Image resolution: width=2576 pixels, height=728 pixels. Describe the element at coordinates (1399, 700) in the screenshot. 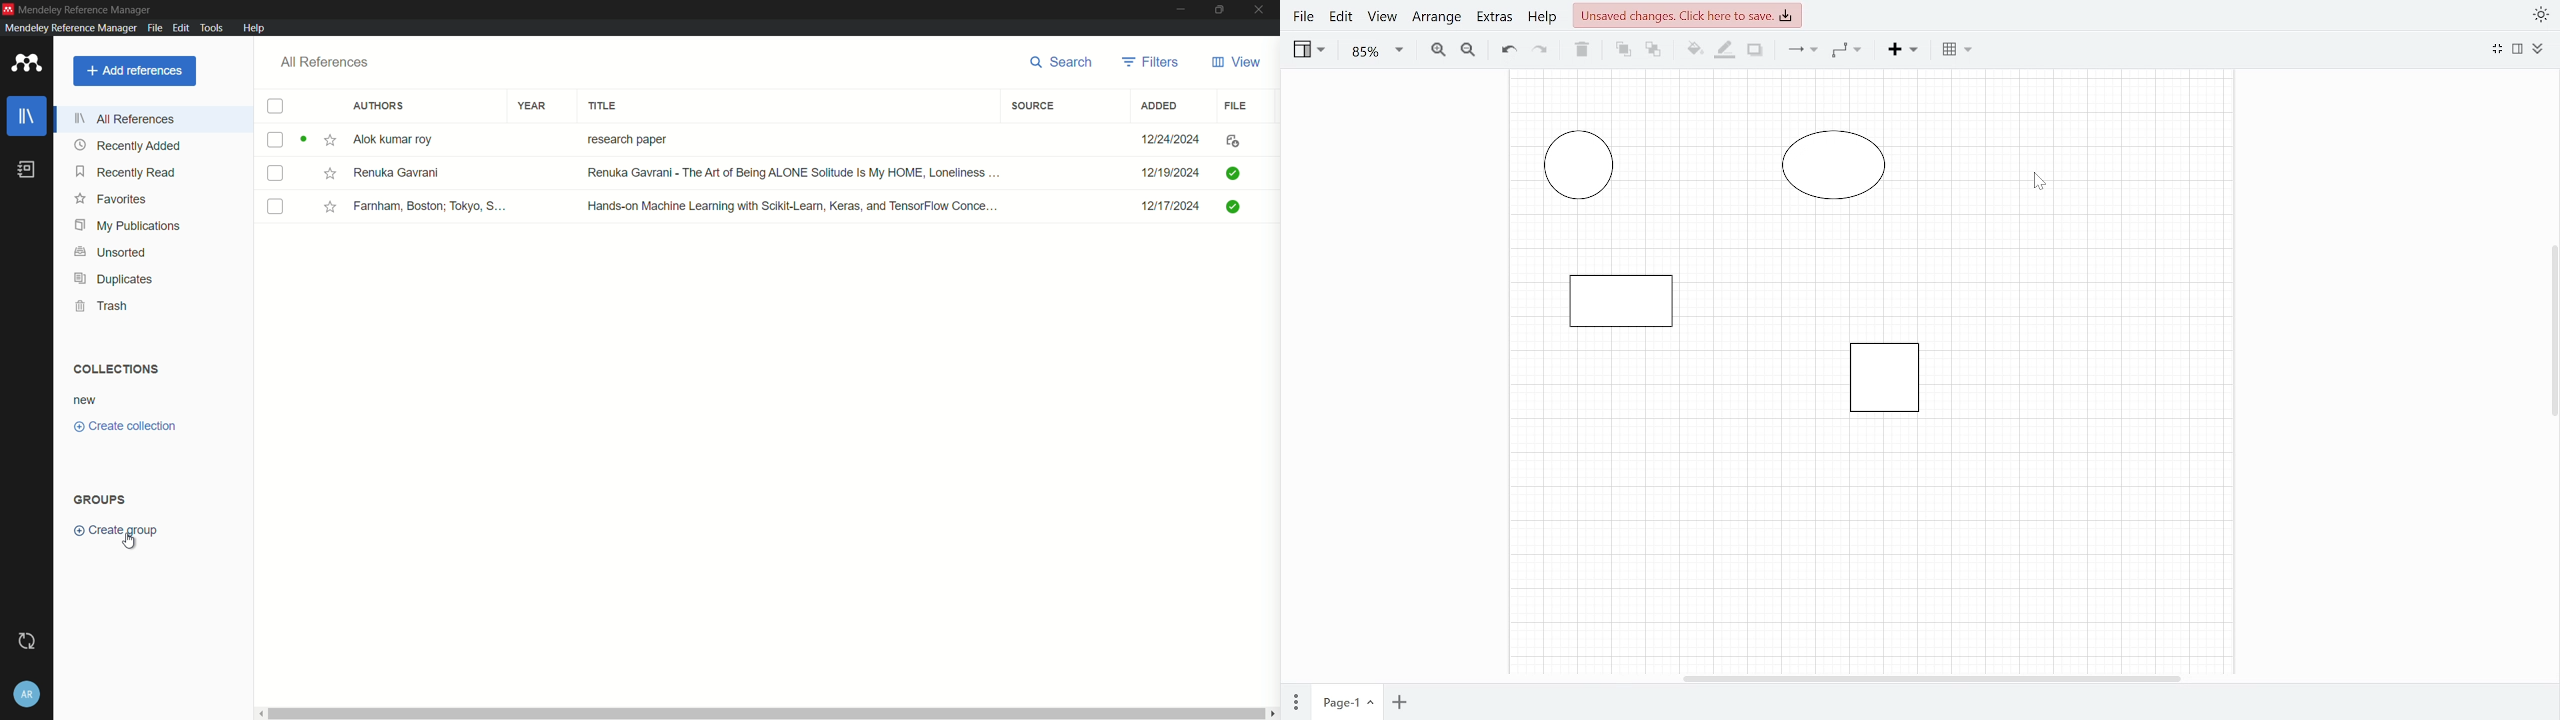

I see `Add page` at that location.